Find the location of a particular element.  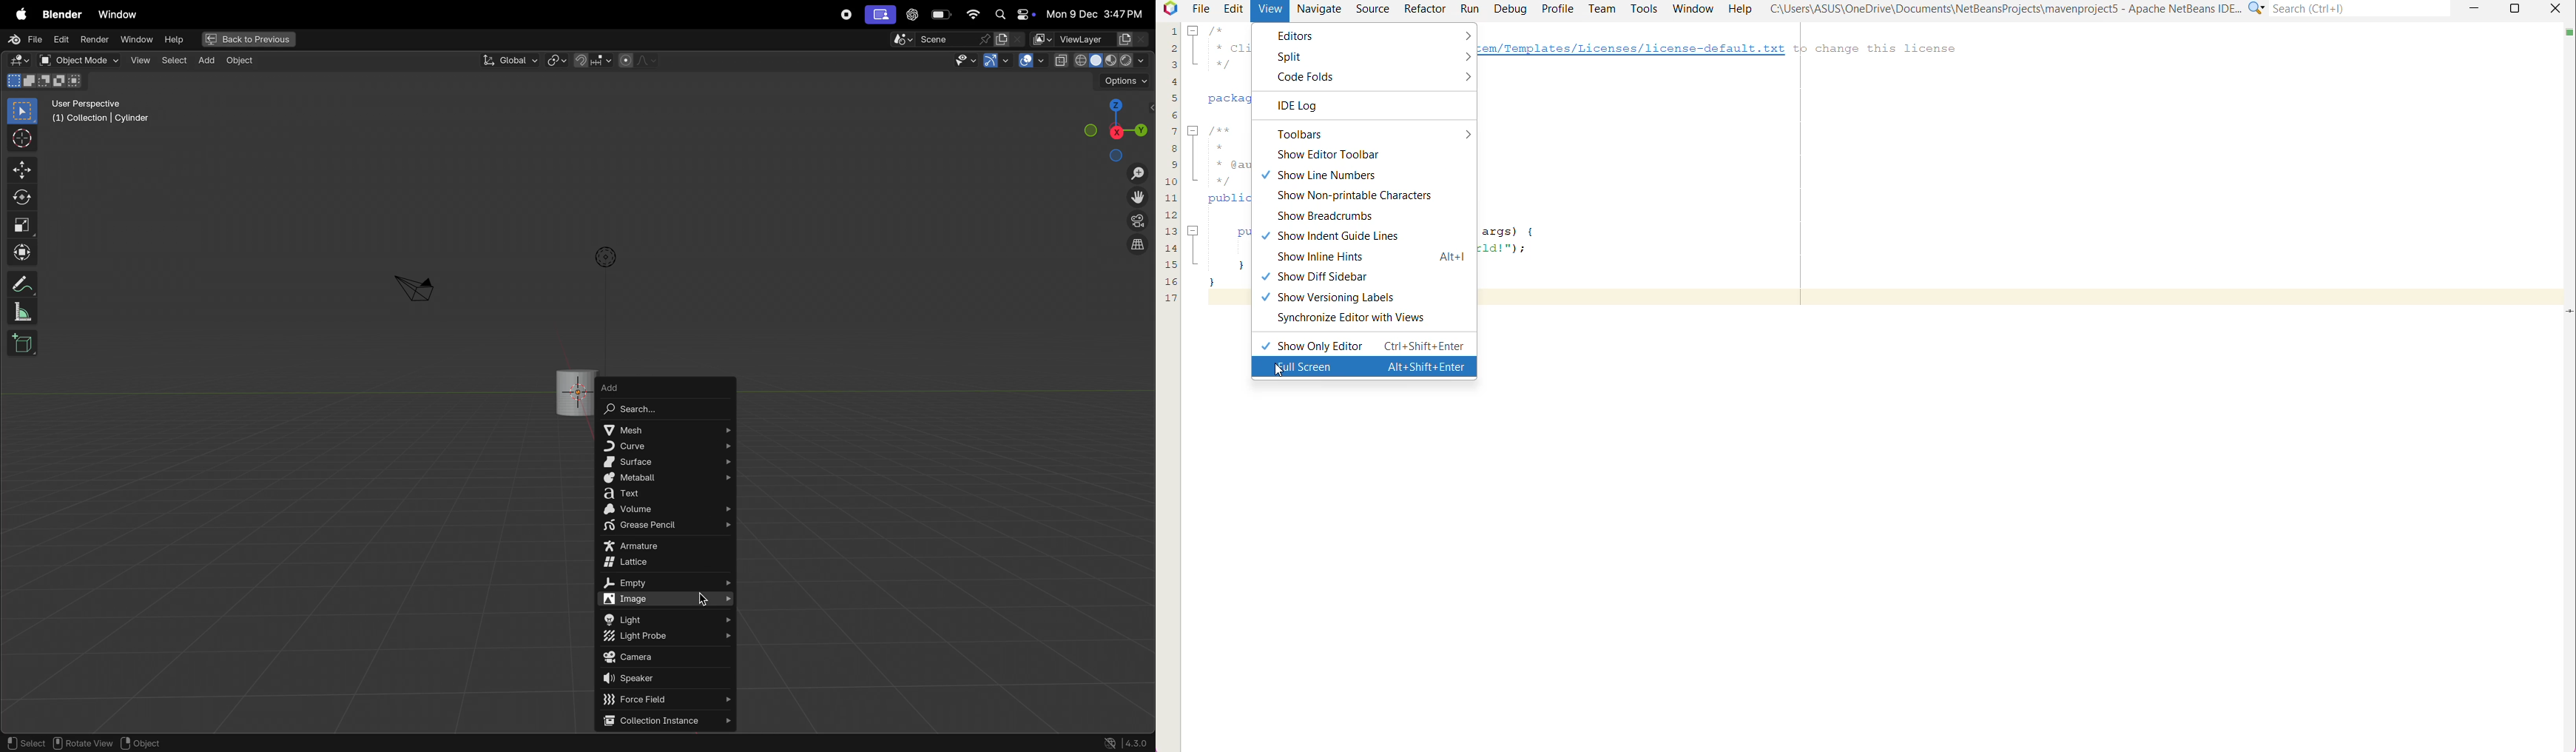

Show only Editor is located at coordinates (1363, 346).